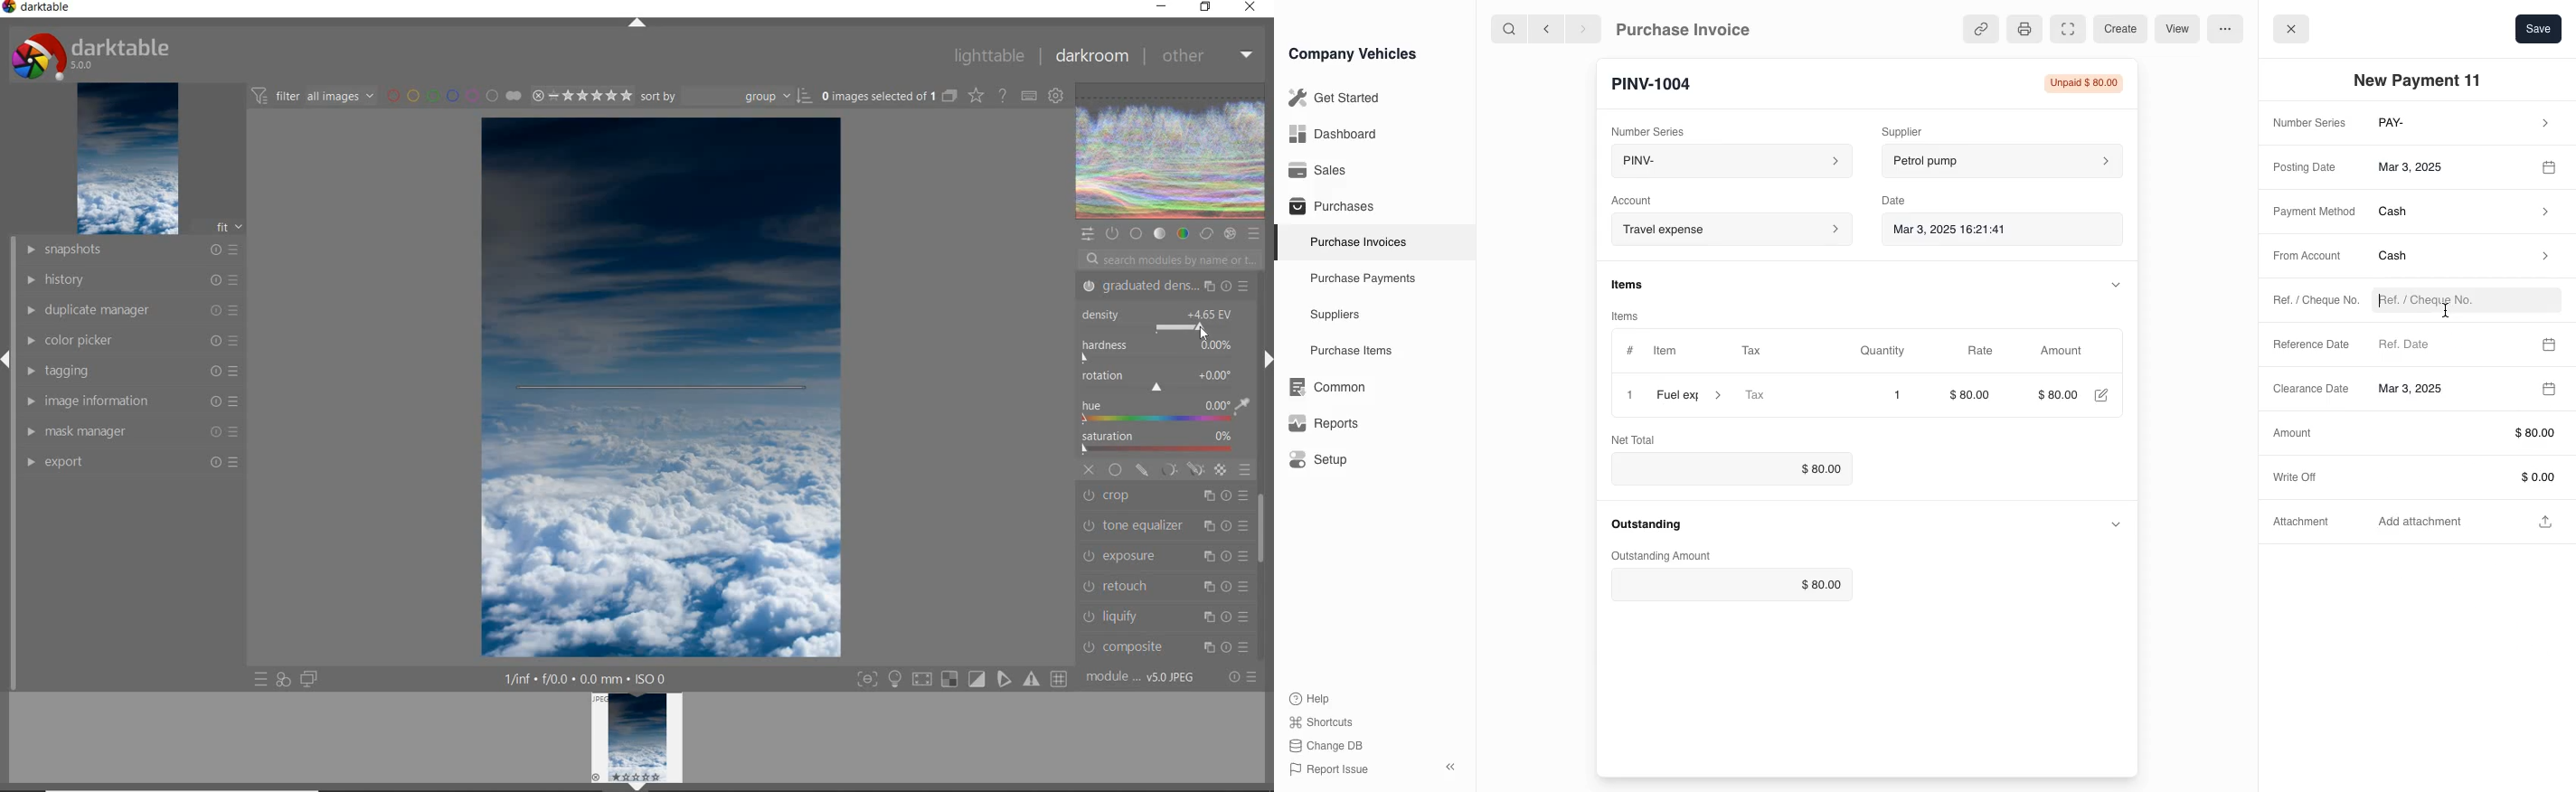 This screenshot has height=812, width=2576. Describe the element at coordinates (2422, 80) in the screenshot. I see `New Payment 11` at that location.